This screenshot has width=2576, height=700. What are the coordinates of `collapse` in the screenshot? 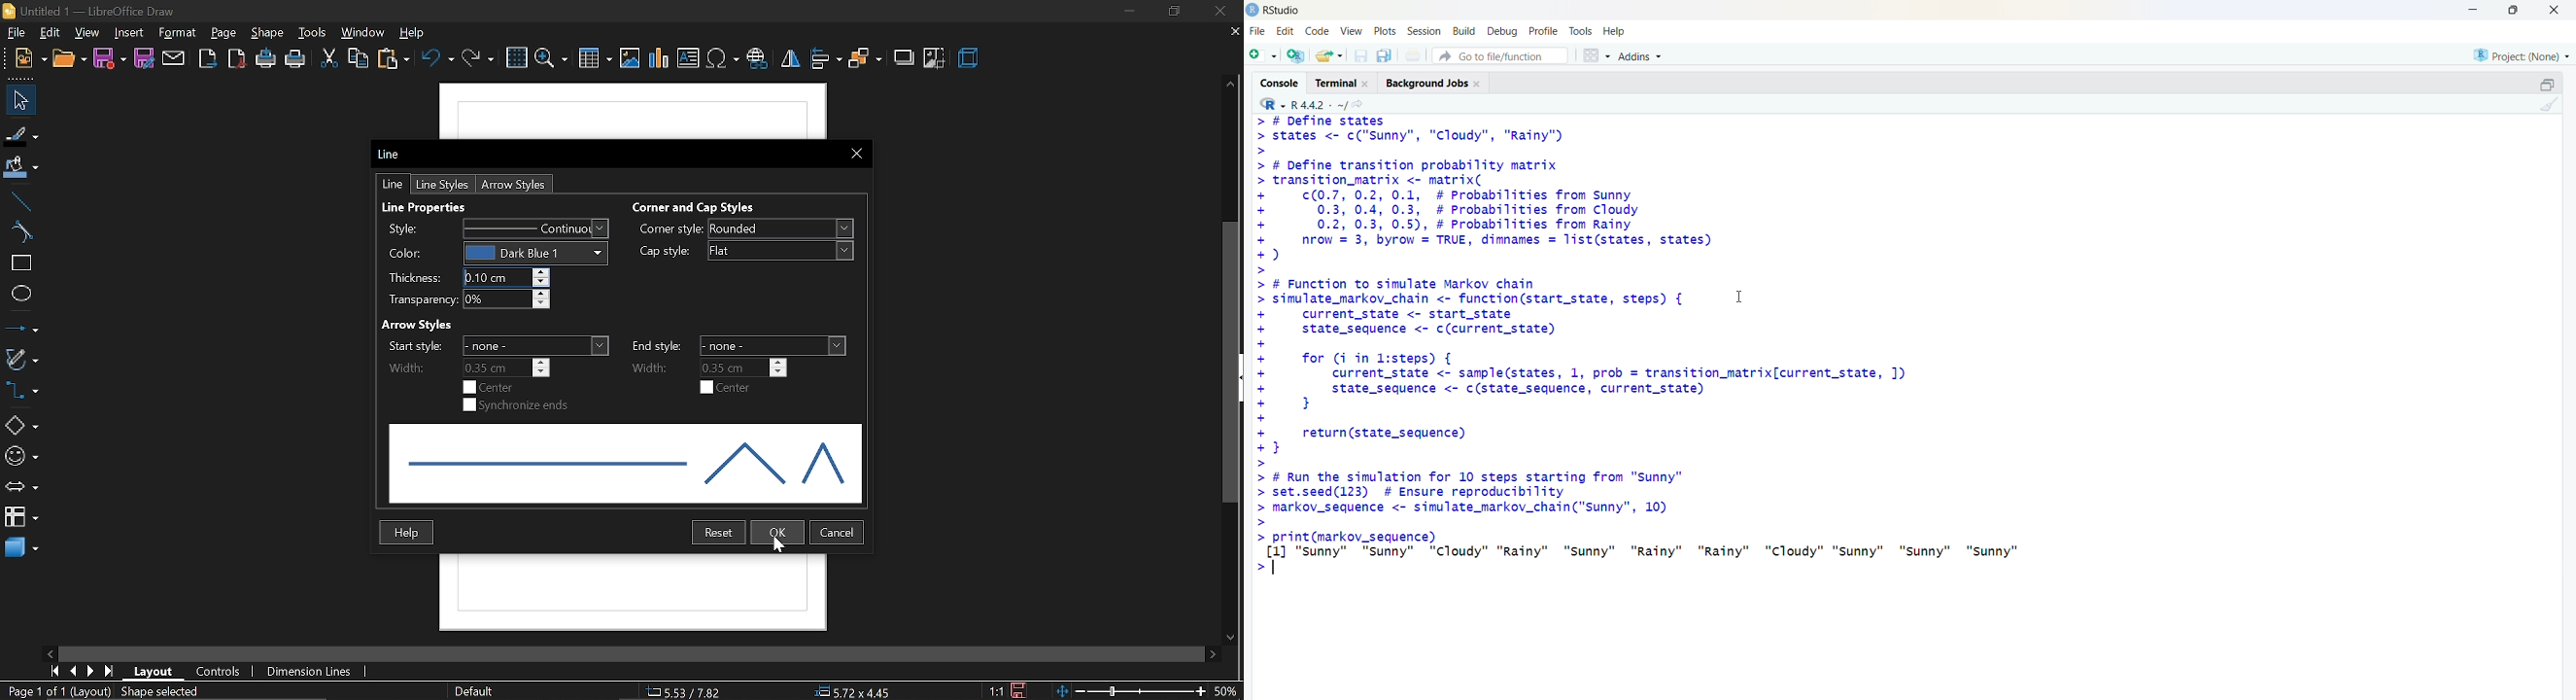 It's located at (2547, 85).